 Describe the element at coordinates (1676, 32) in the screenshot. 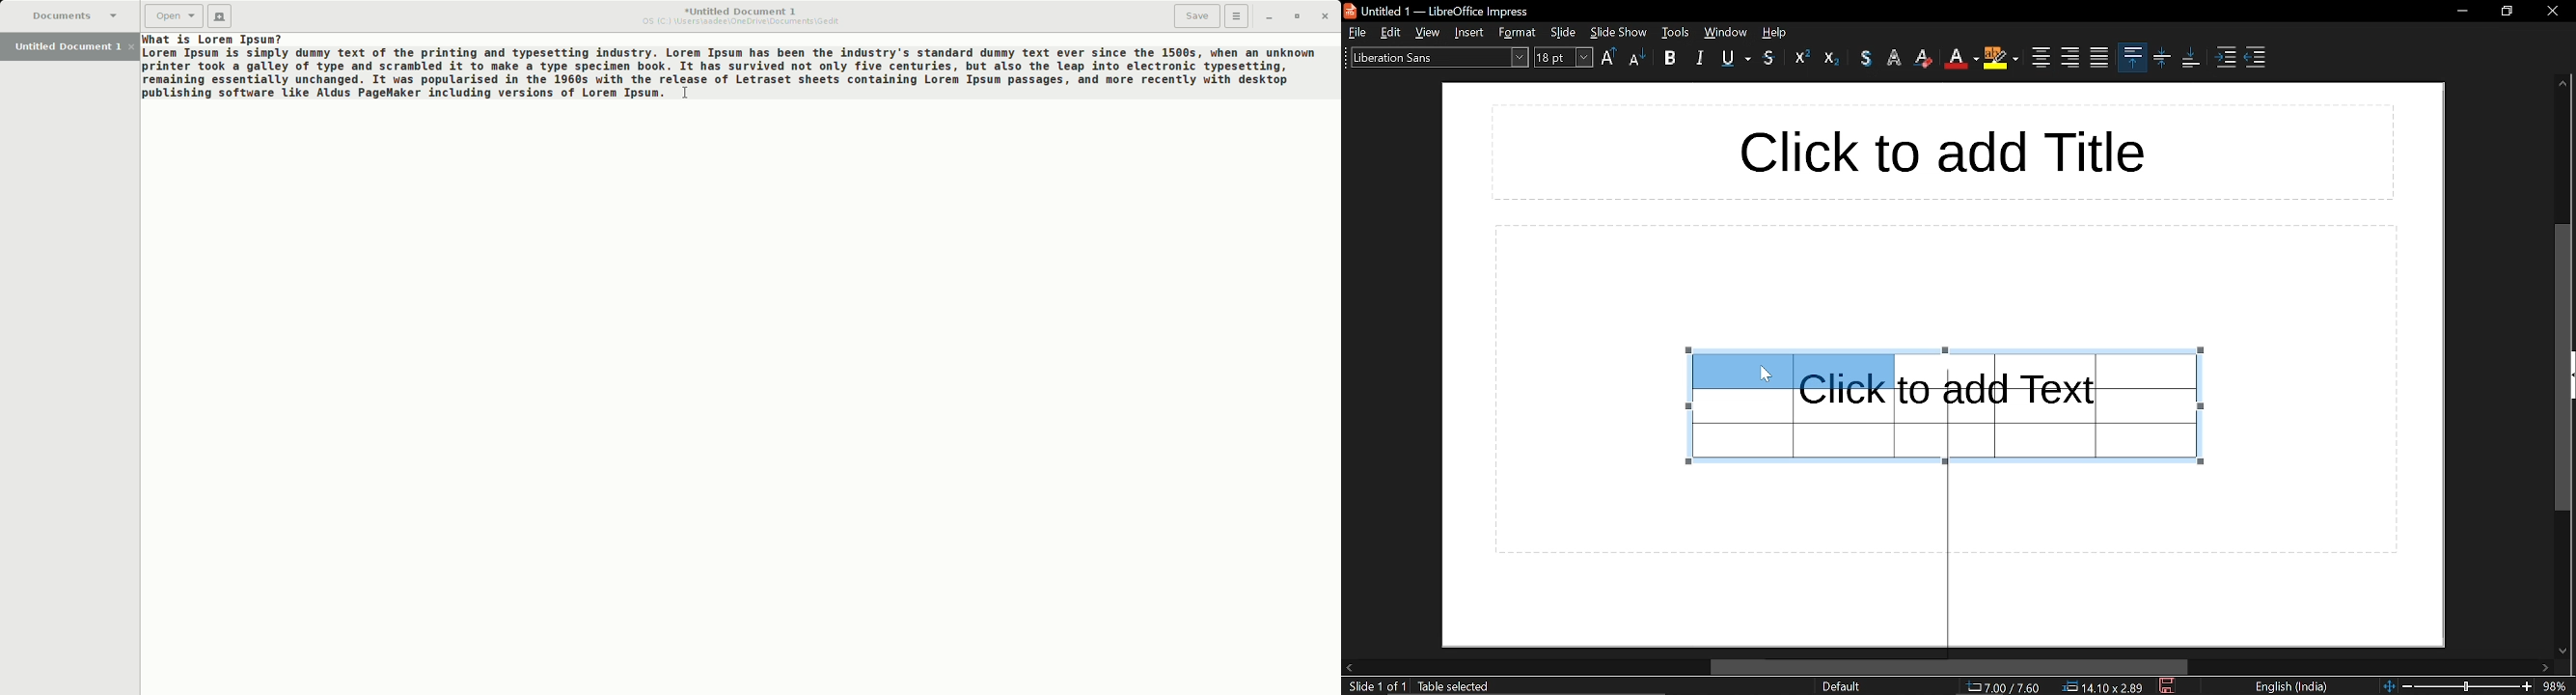

I see `window` at that location.